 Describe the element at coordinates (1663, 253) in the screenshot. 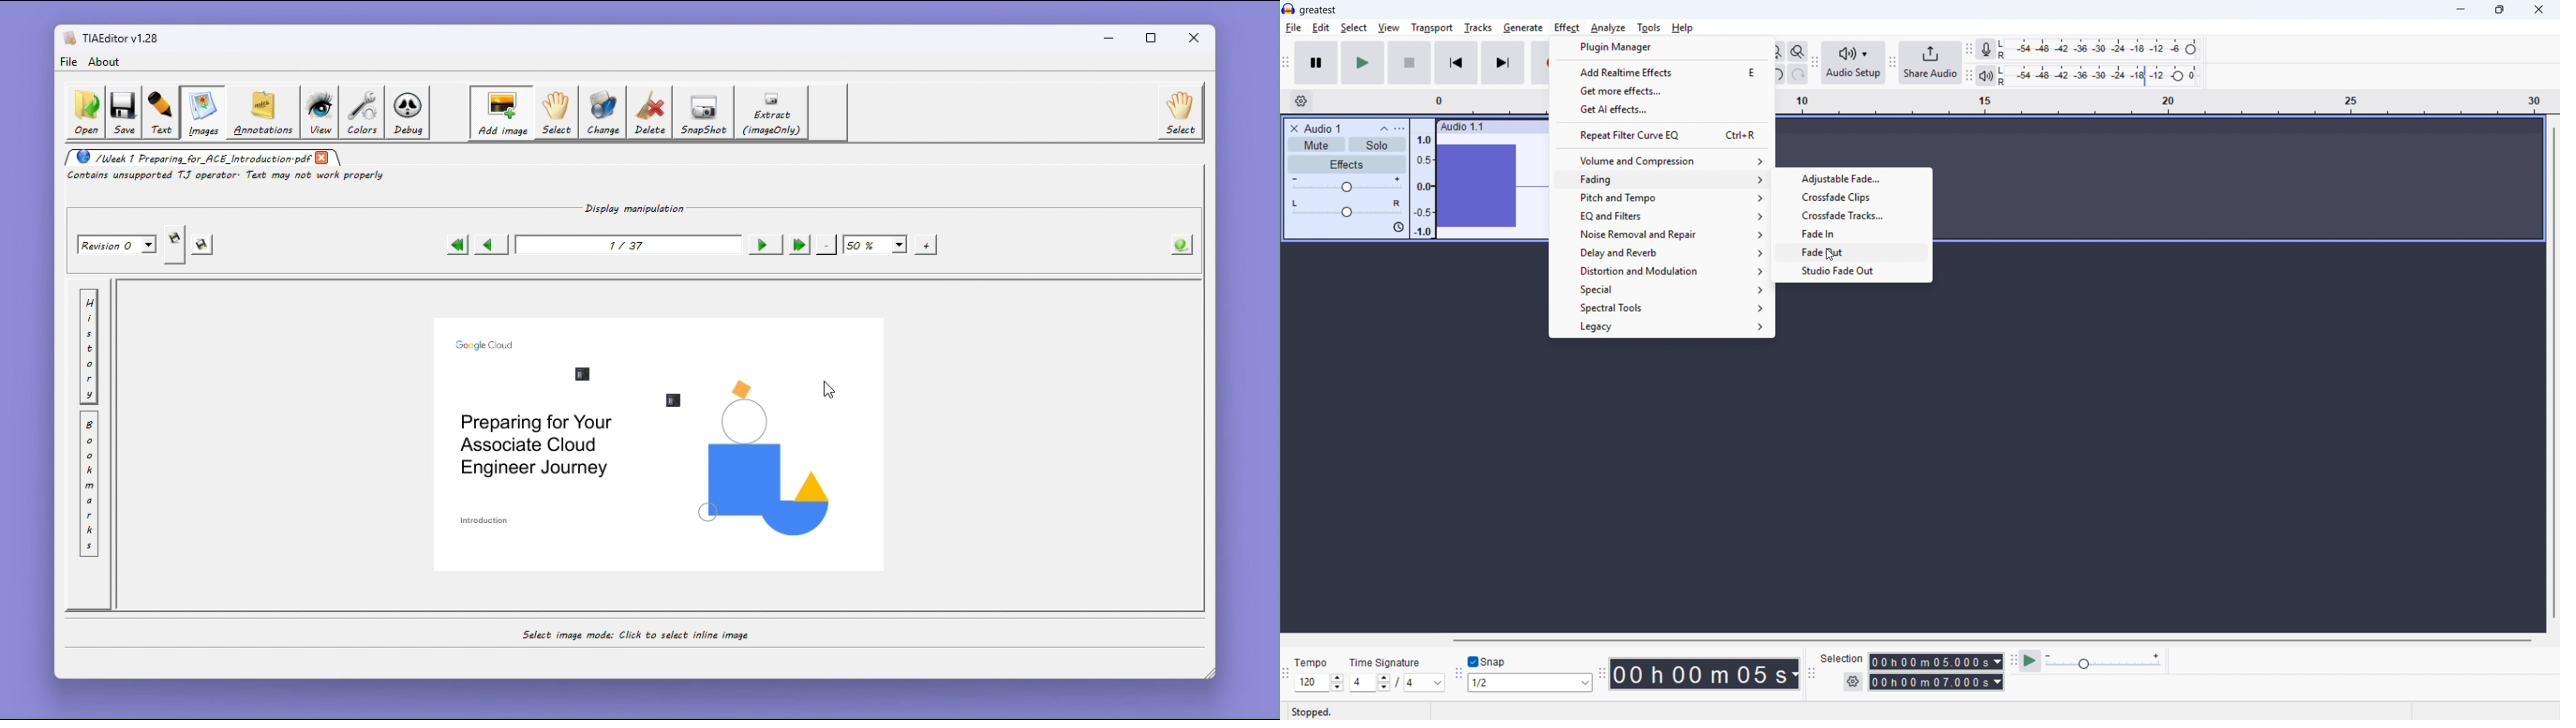

I see `Delay and reverb ` at that location.